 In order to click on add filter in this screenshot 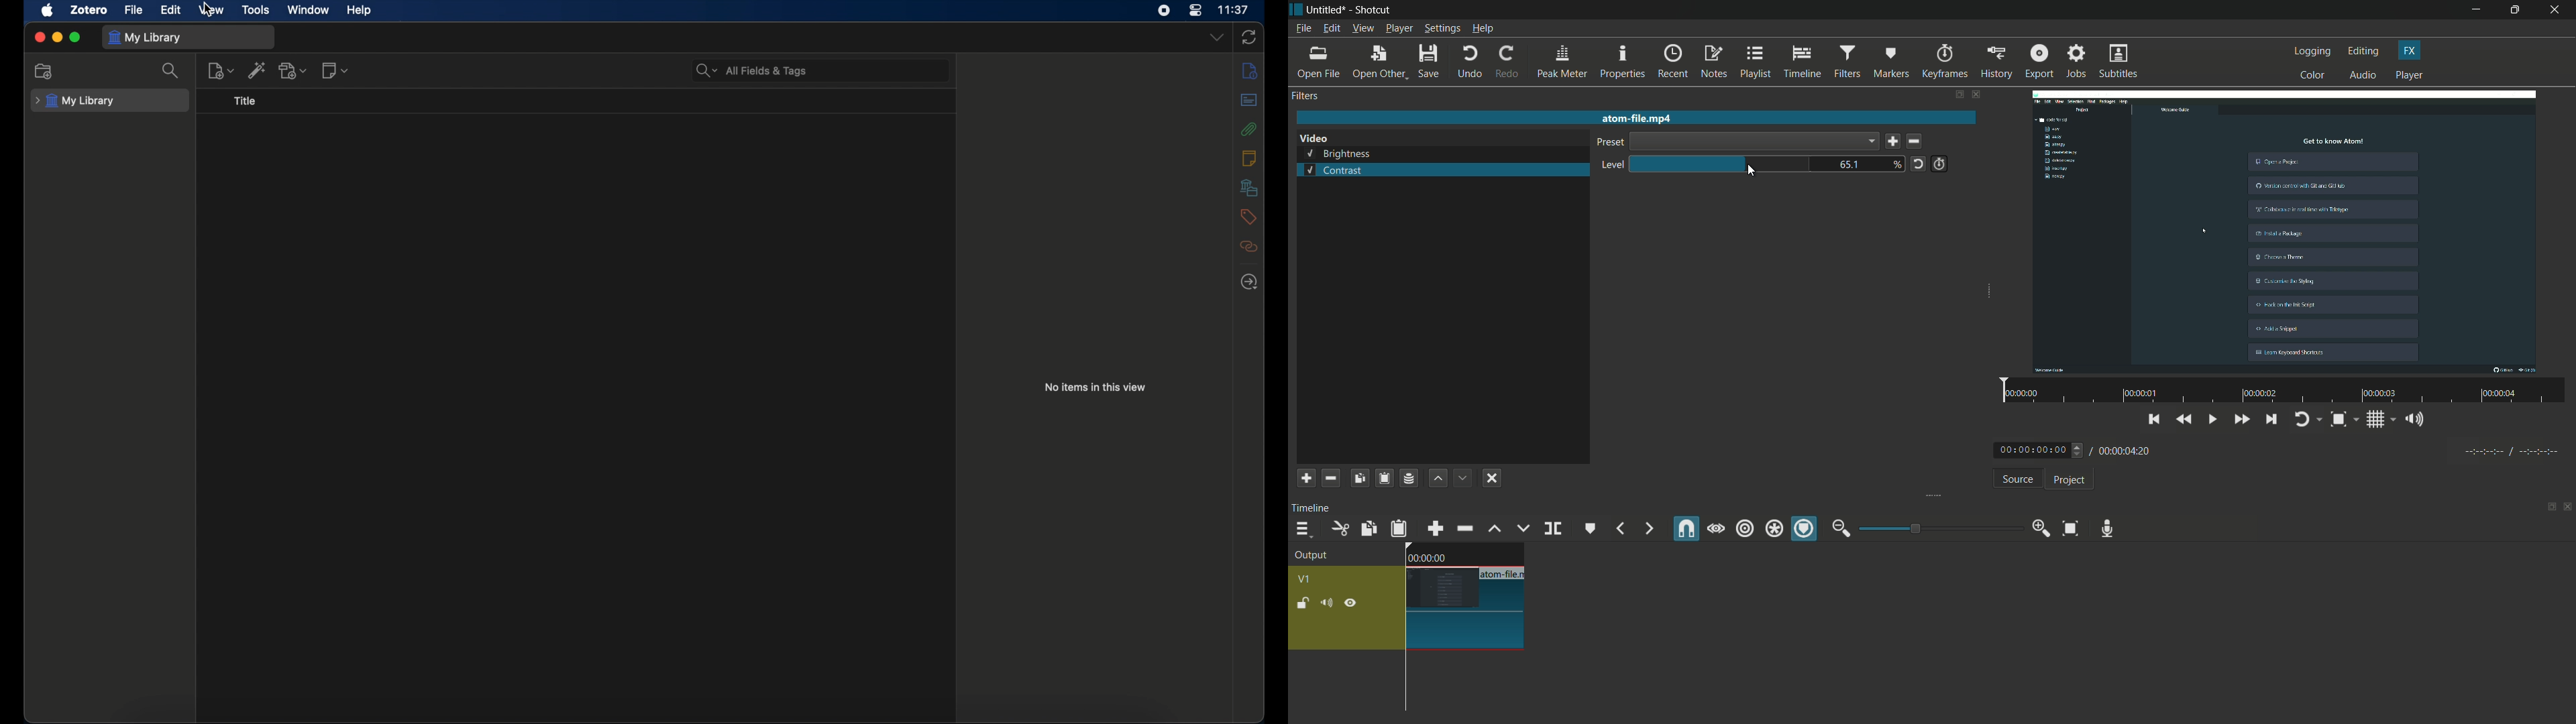, I will do `click(1306, 478)`.